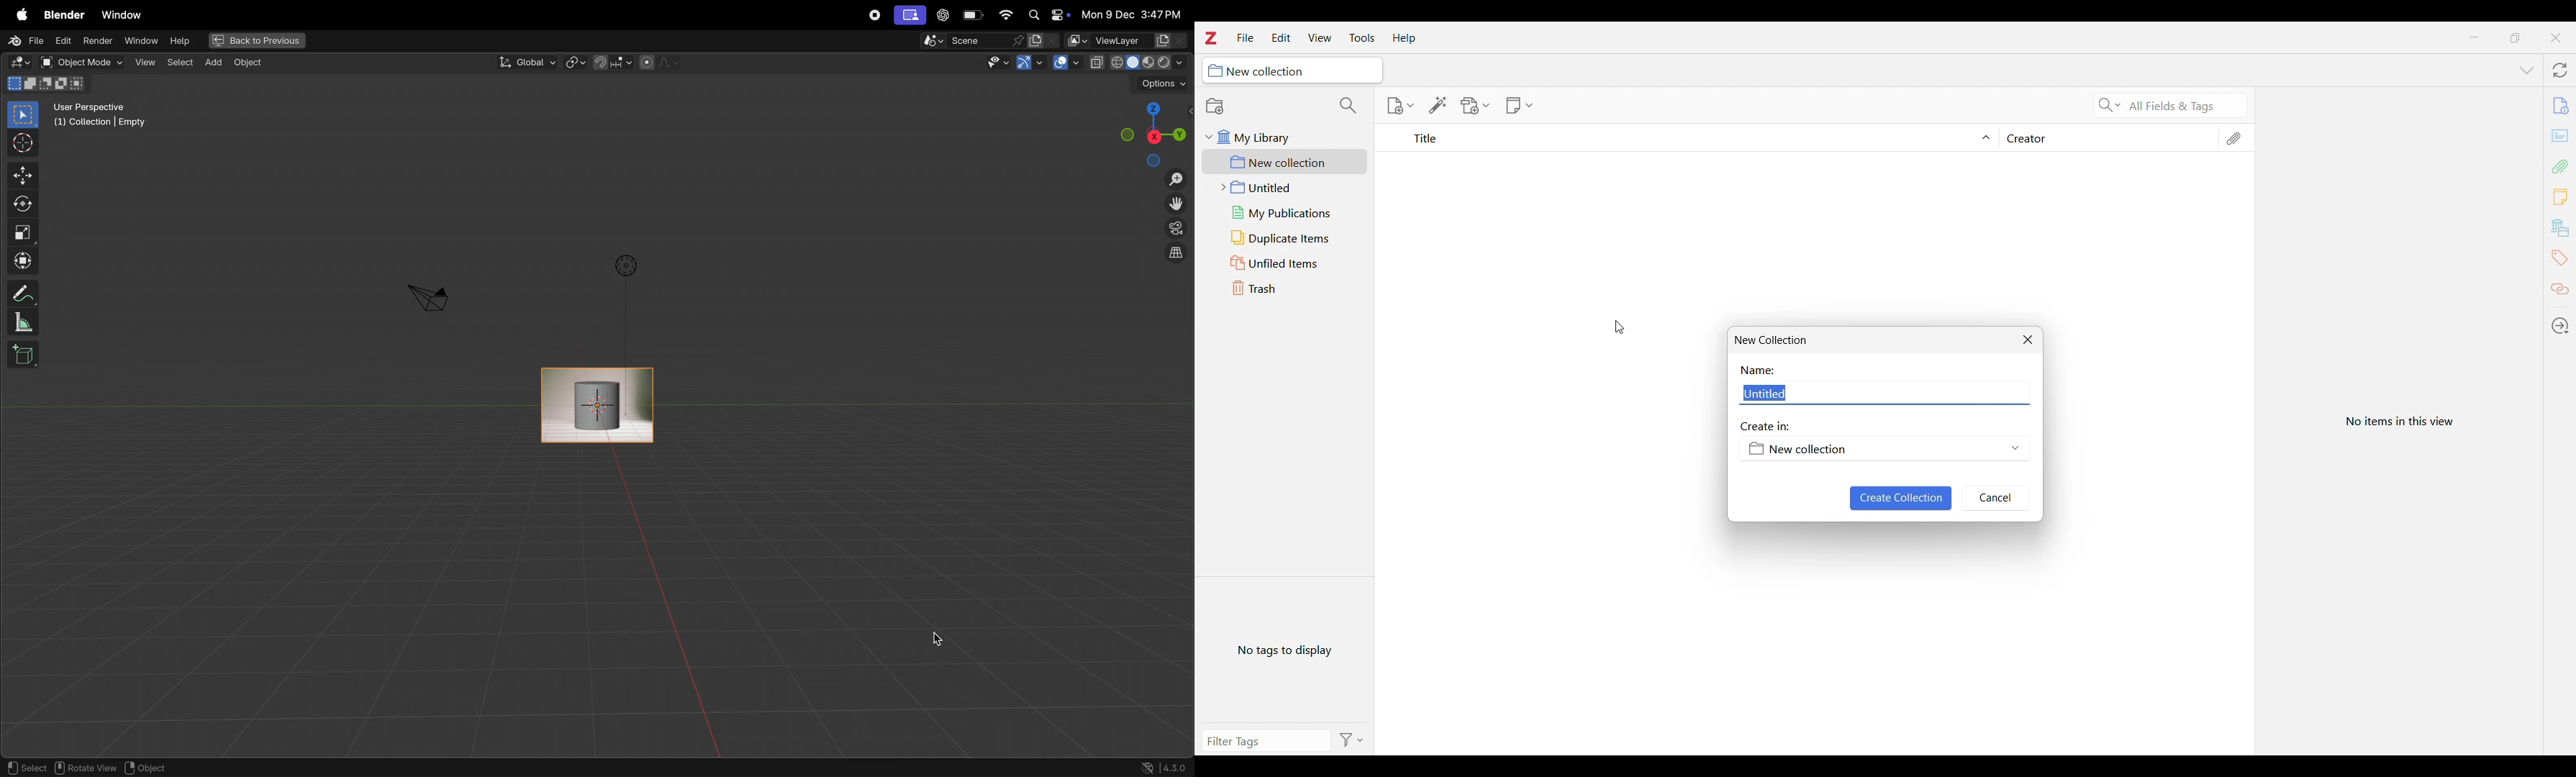 The image size is (2576, 784). What do you see at coordinates (2233, 139) in the screenshot?
I see `Attachments ` at bounding box center [2233, 139].